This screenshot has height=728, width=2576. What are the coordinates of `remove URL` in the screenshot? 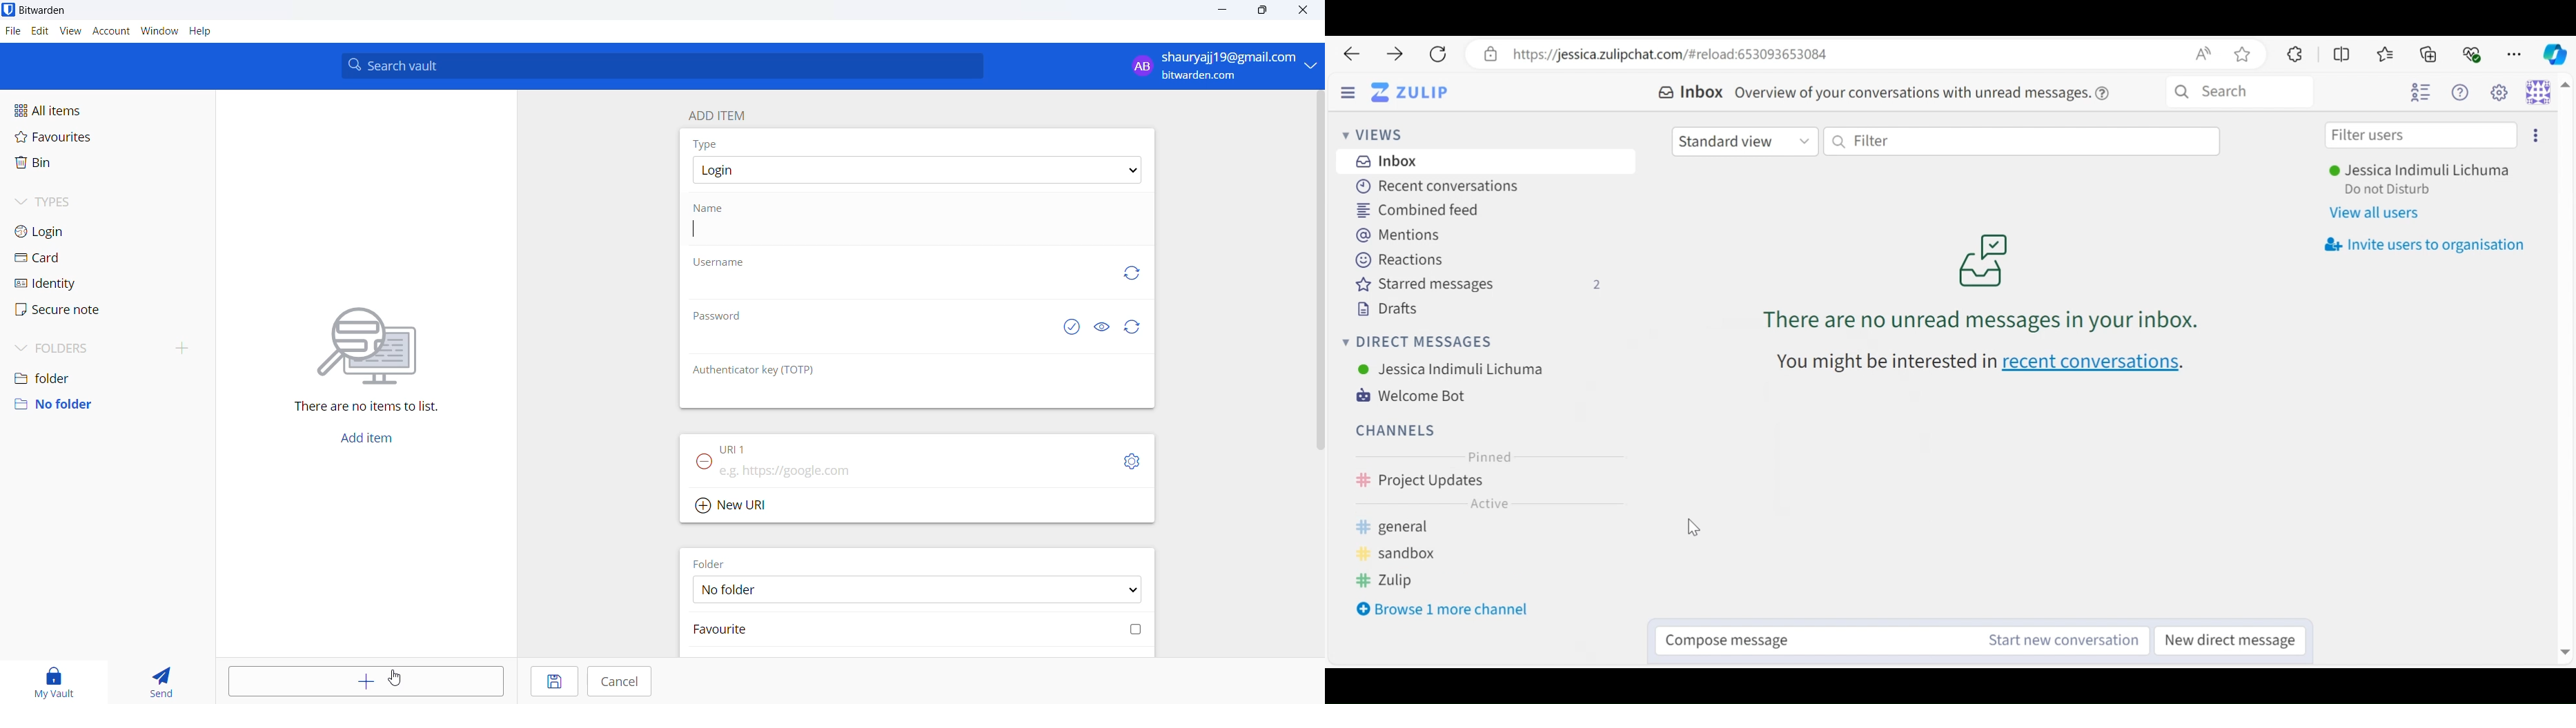 It's located at (705, 462).